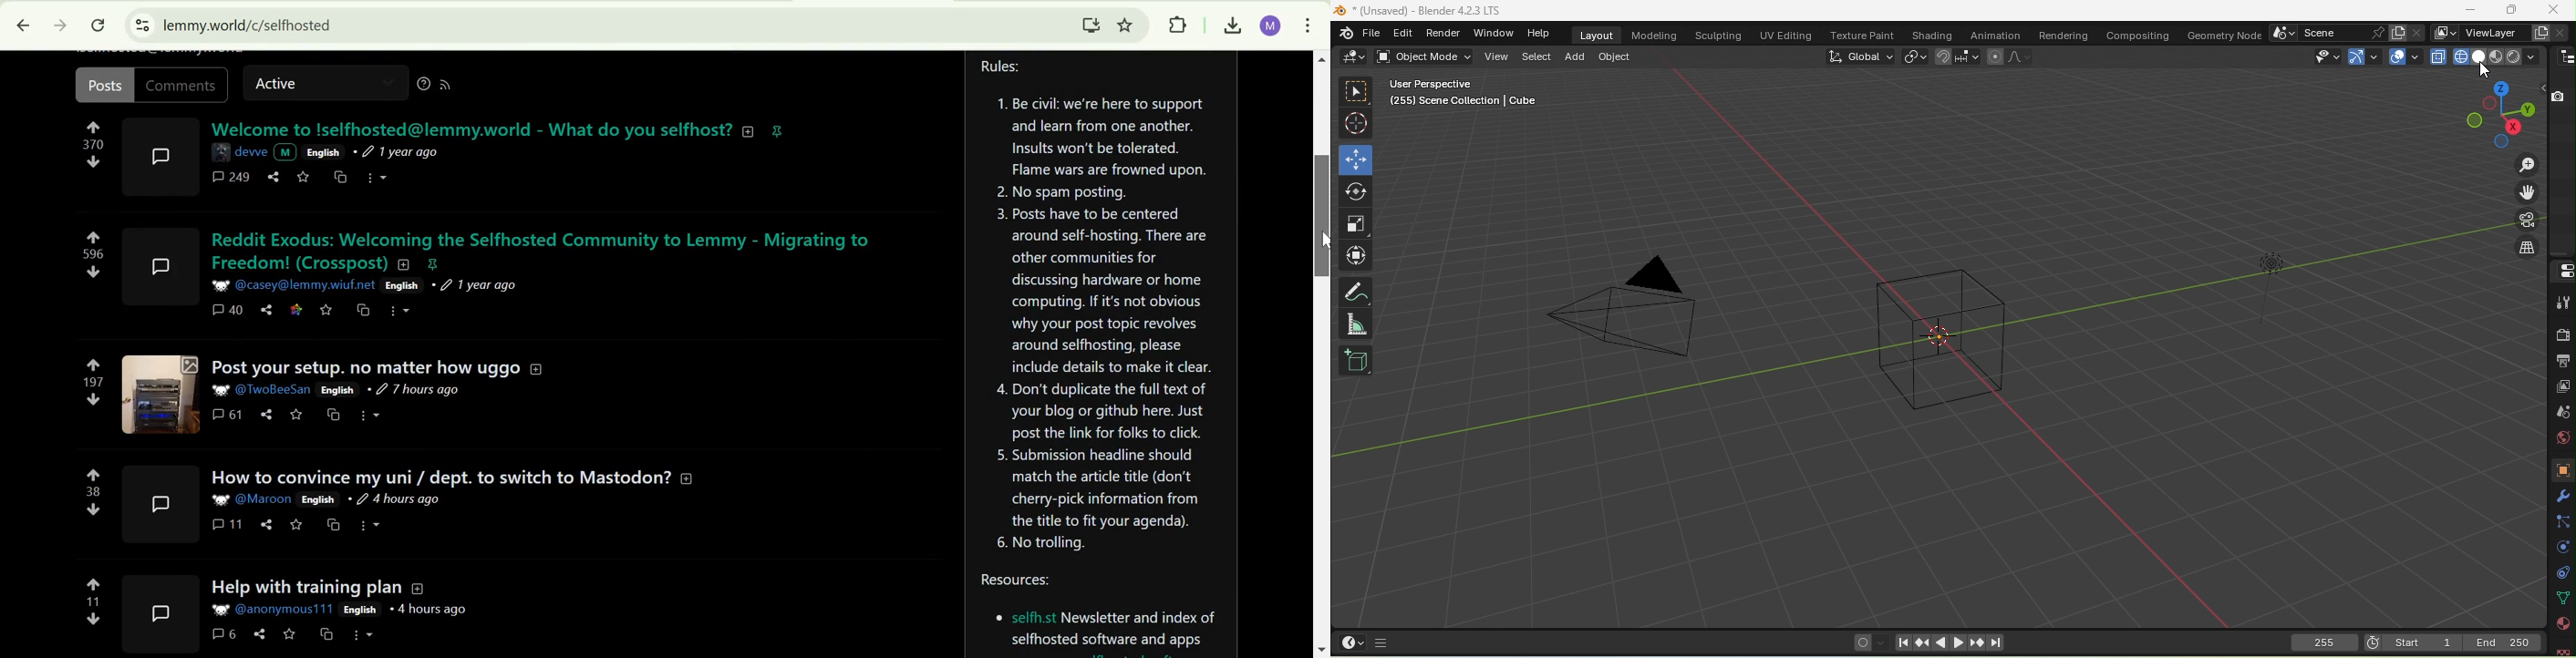 The width and height of the screenshot is (2576, 672). Describe the element at coordinates (2527, 221) in the screenshot. I see `Toggle the camera view` at that location.